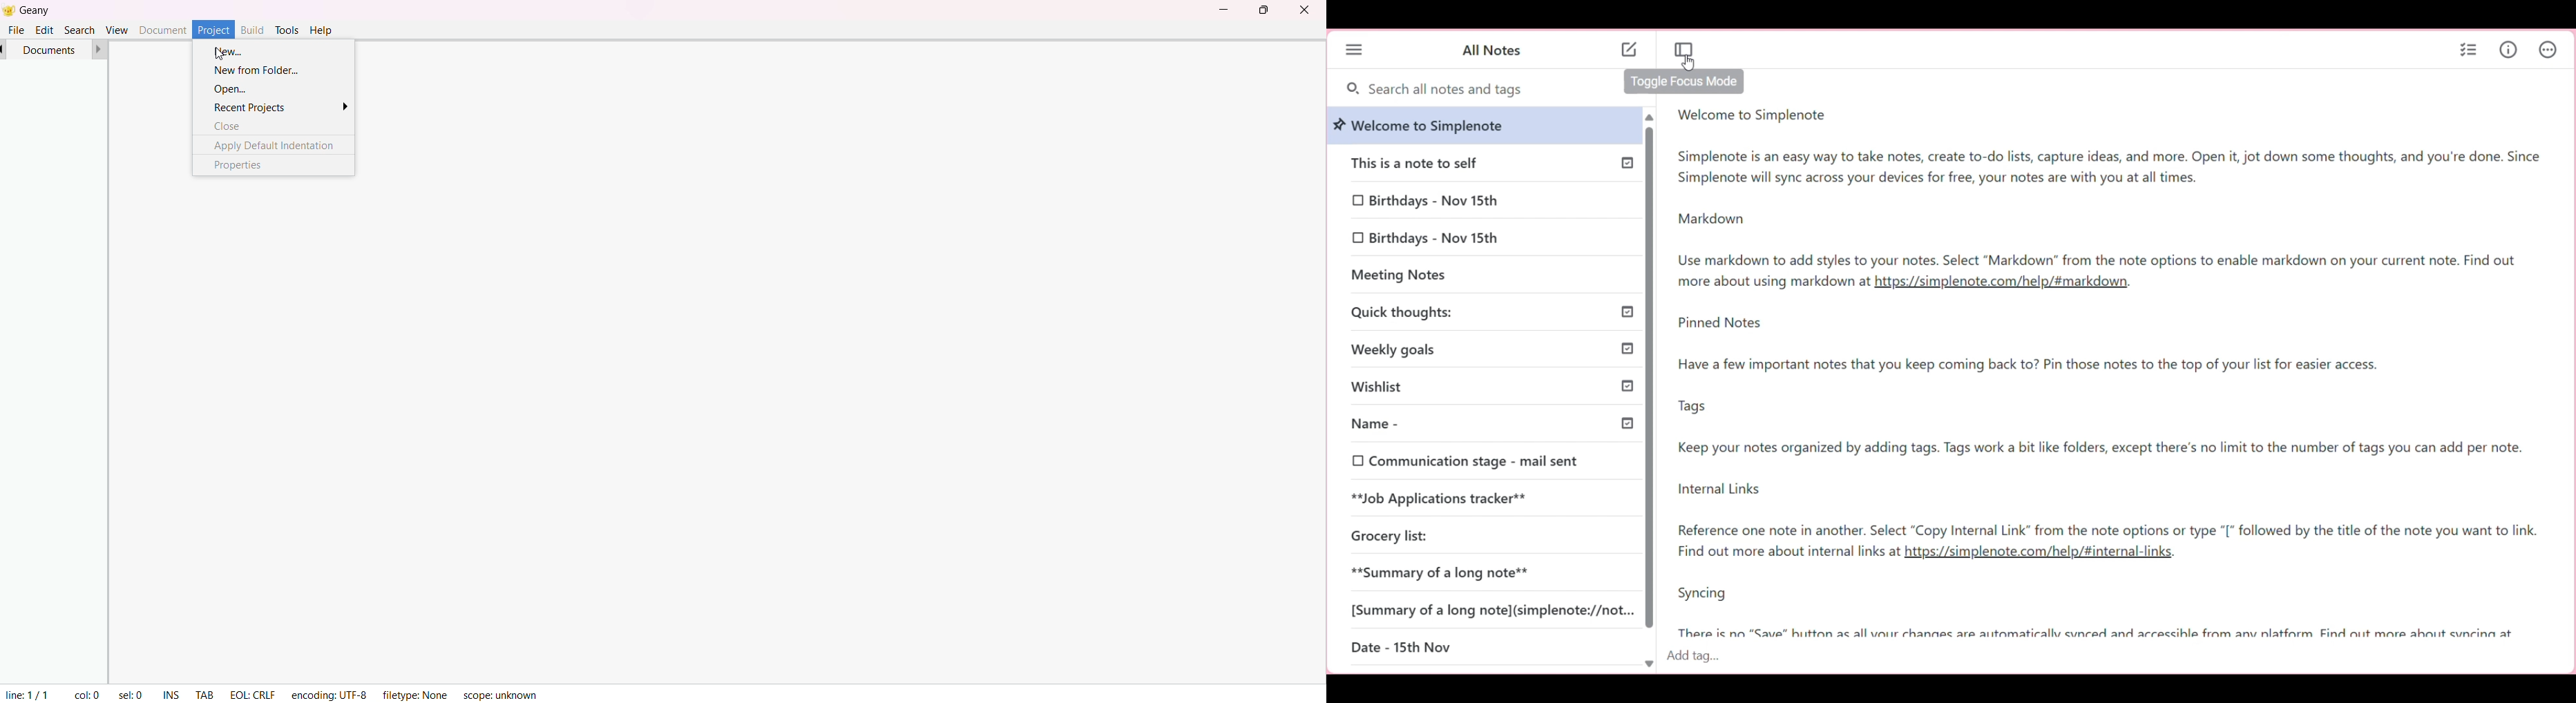 This screenshot has height=728, width=2576. I want to click on build, so click(252, 28).